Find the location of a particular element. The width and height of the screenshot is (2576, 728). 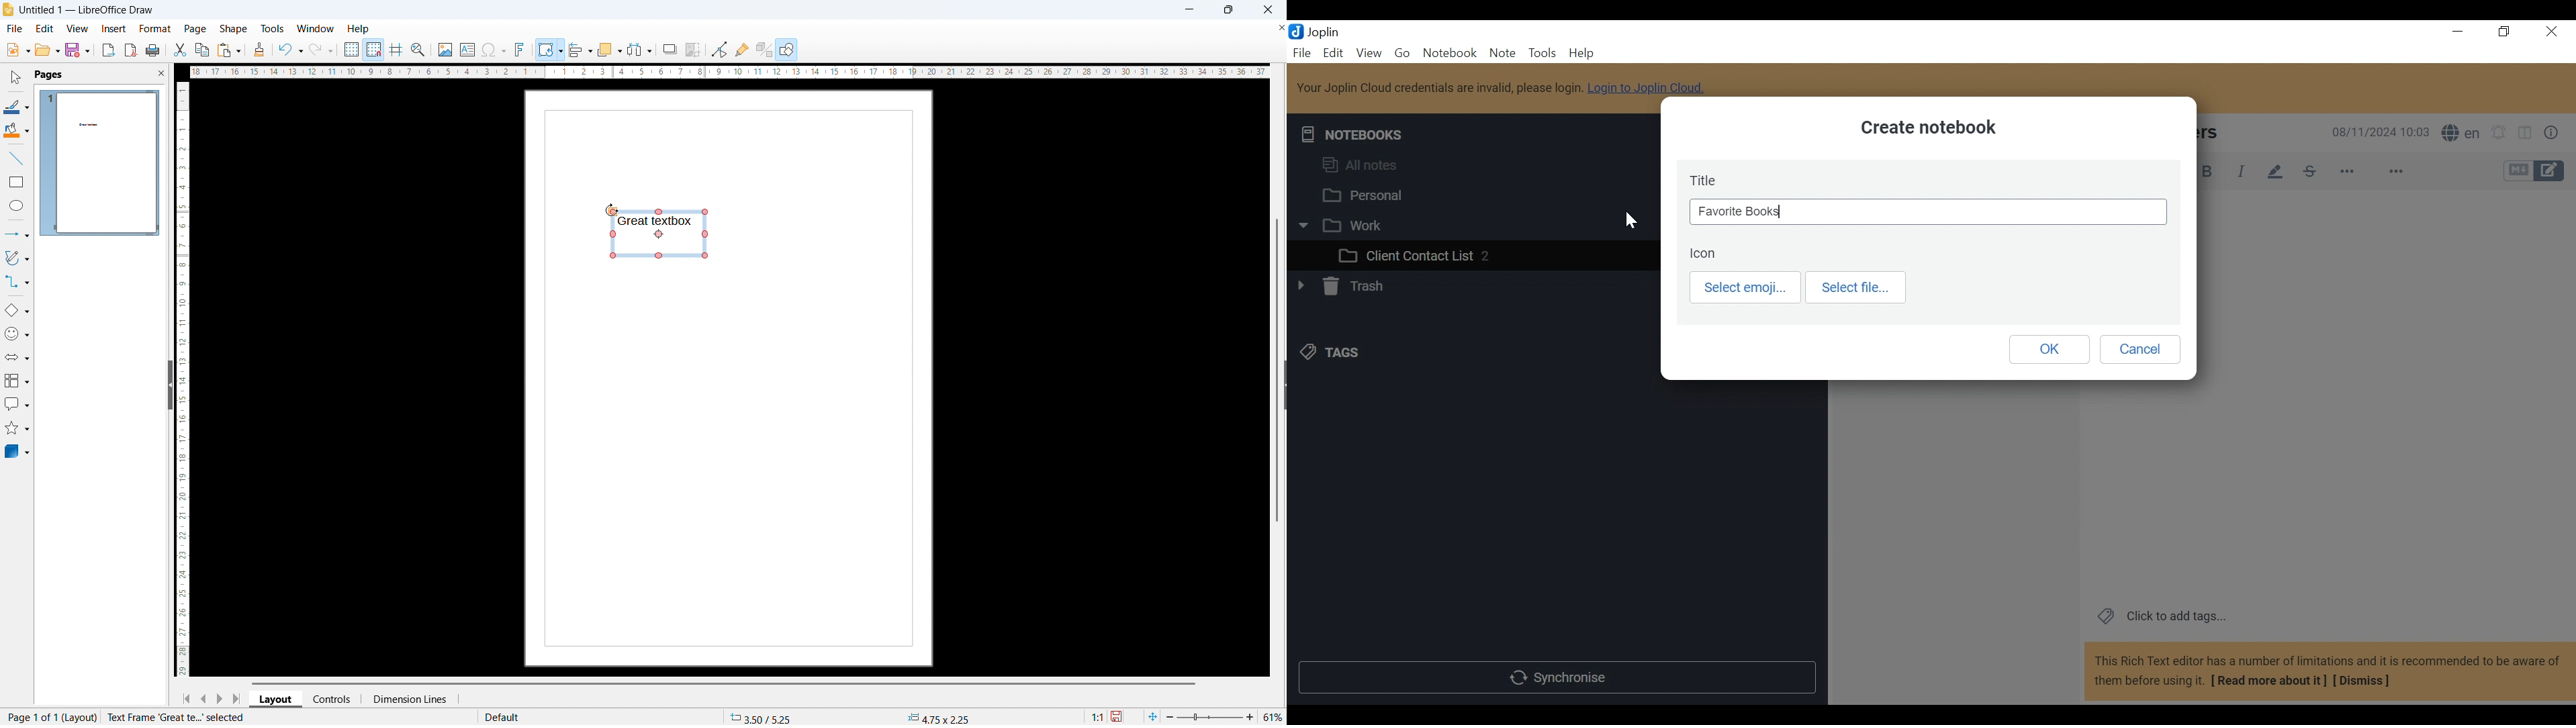

toggle point edit mode is located at coordinates (720, 49).